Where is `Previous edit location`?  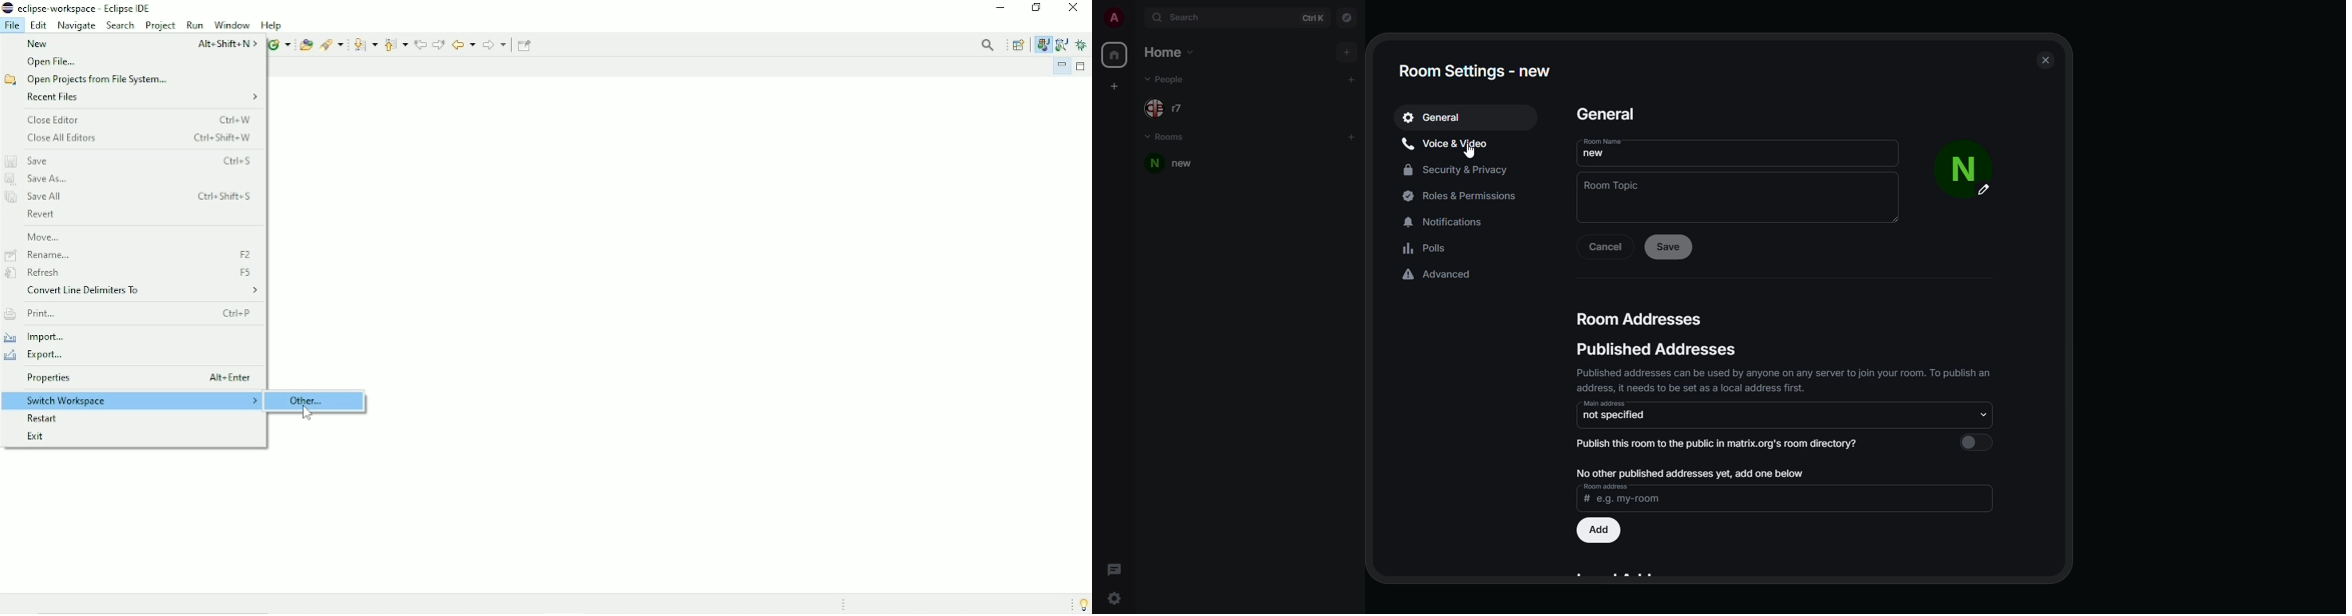
Previous edit location is located at coordinates (420, 43).